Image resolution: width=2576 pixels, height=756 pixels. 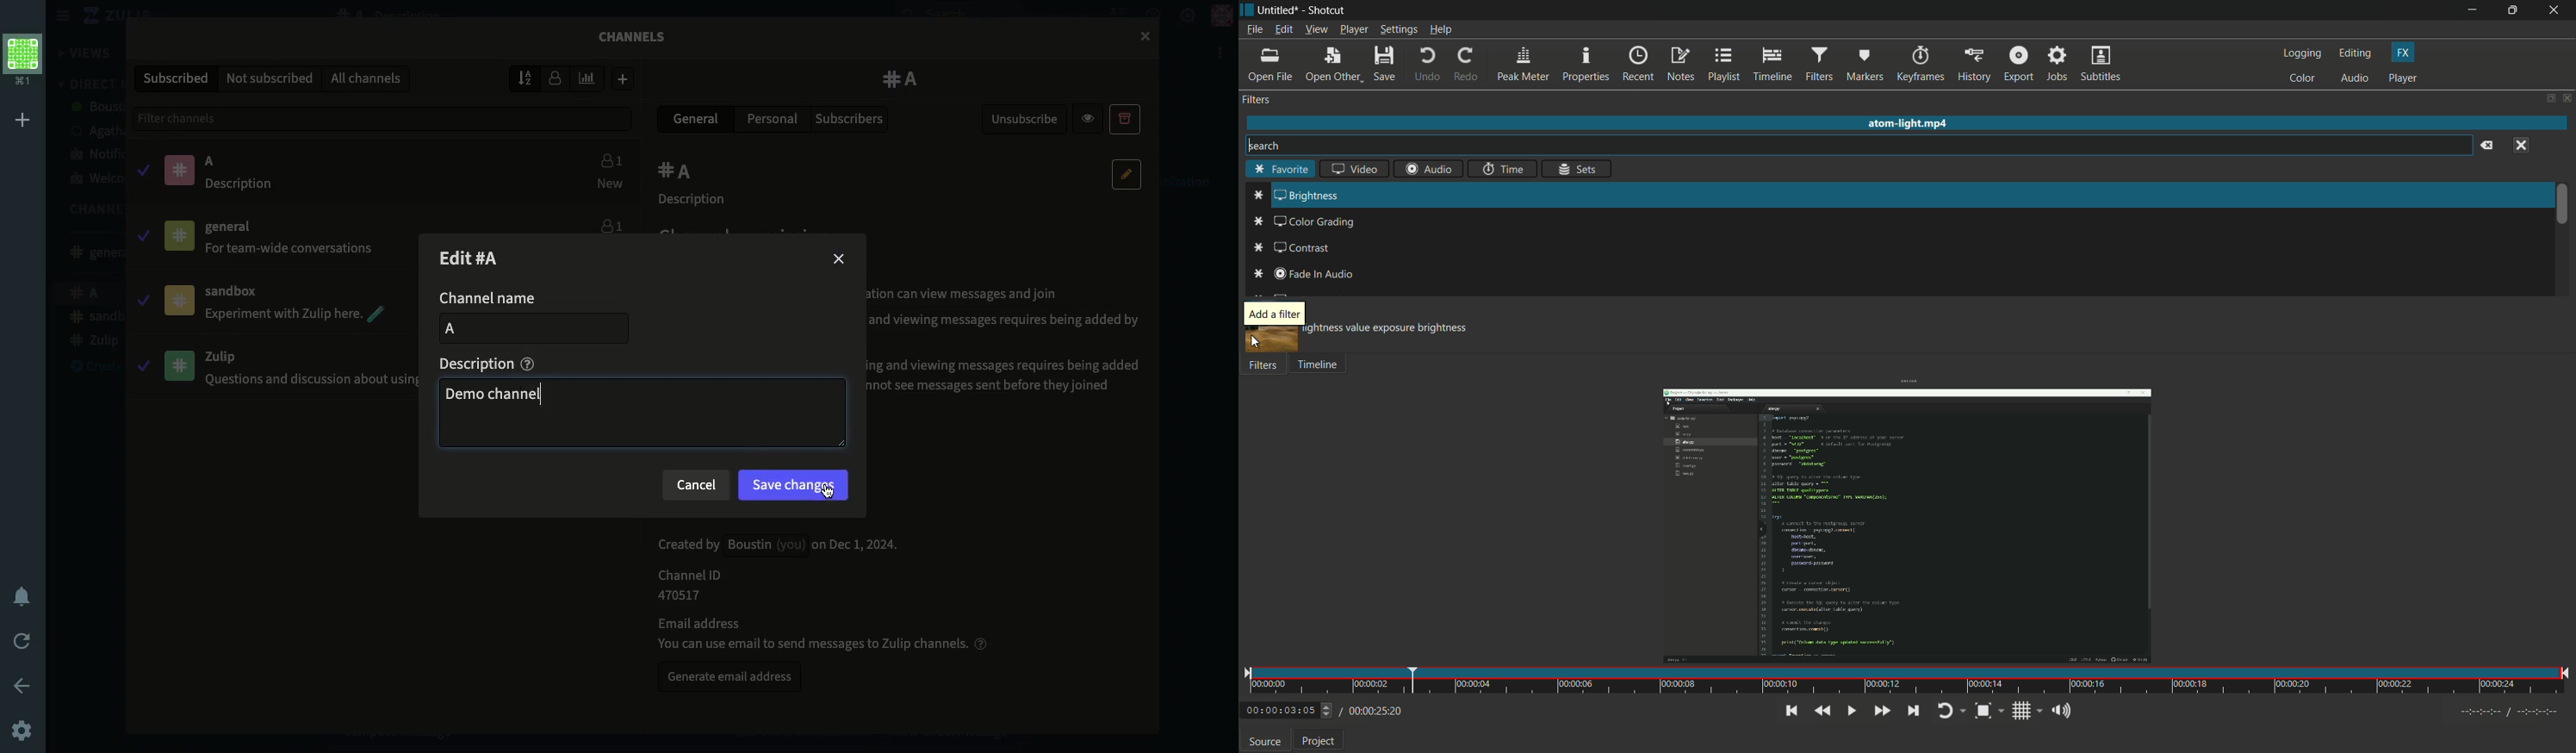 What do you see at coordinates (679, 172) in the screenshot?
I see `A` at bounding box center [679, 172].